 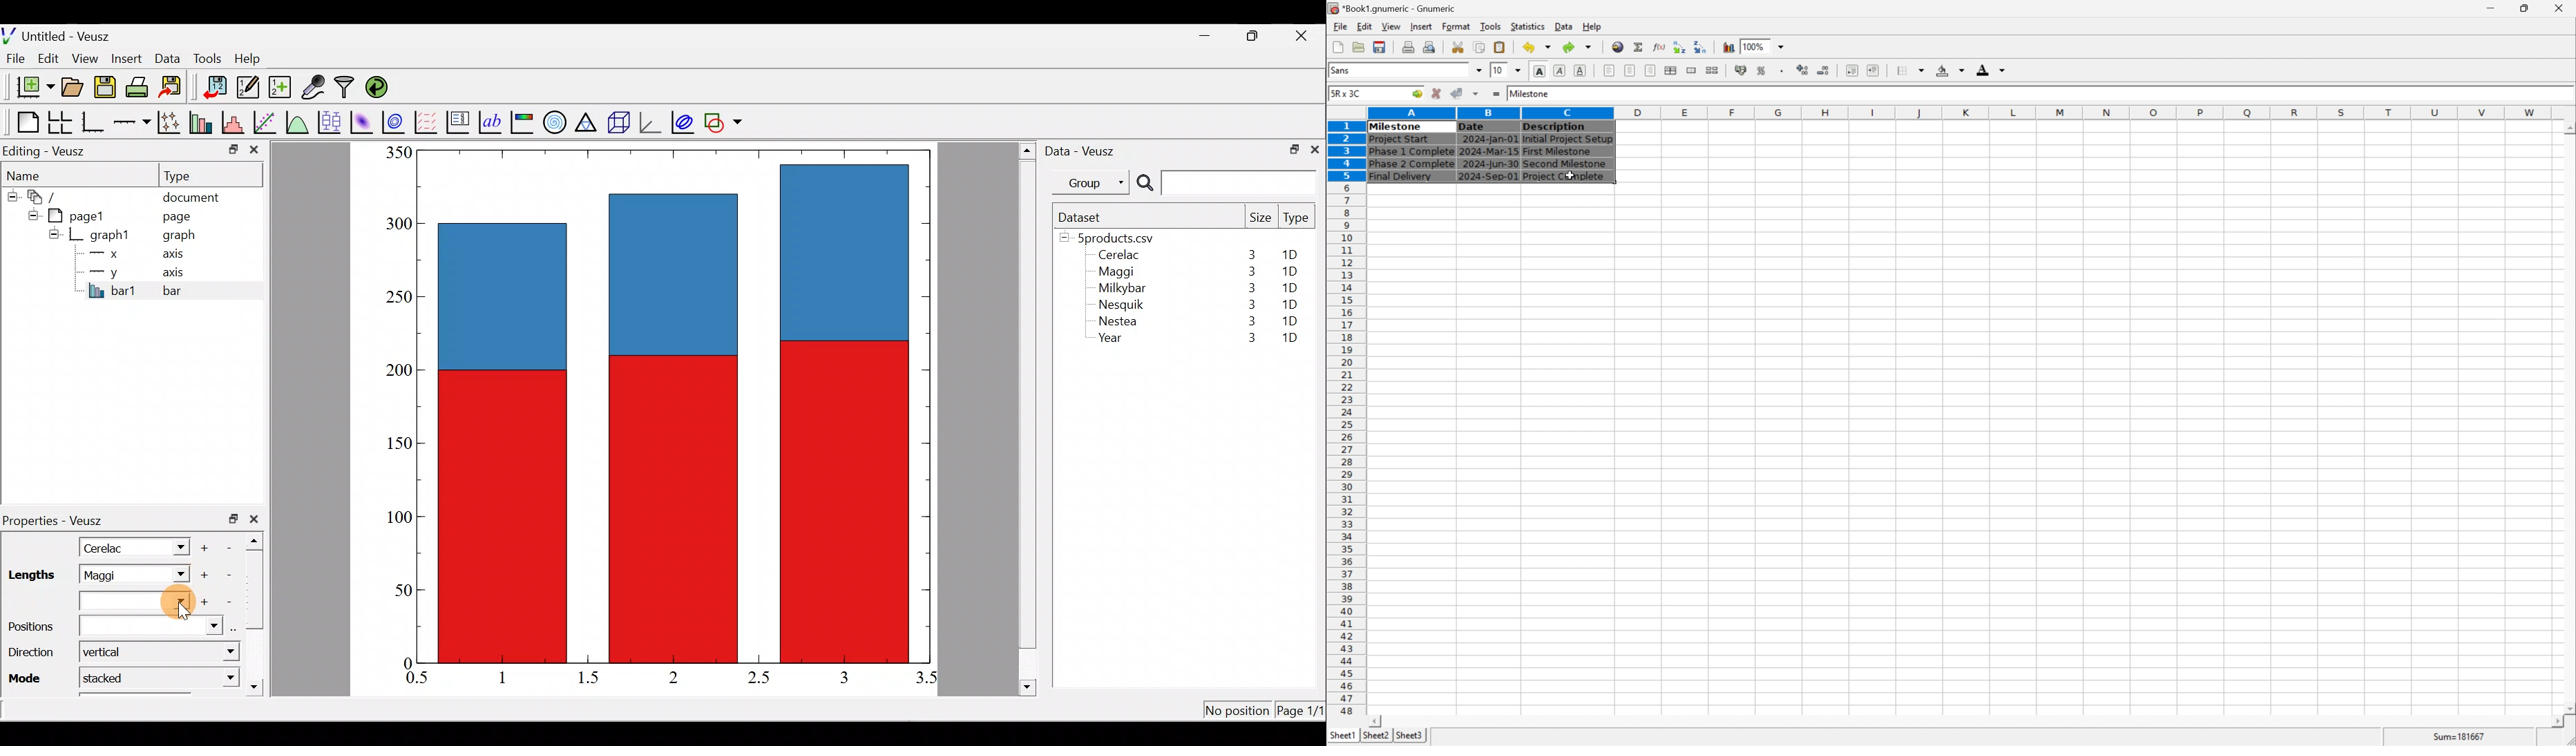 What do you see at coordinates (233, 519) in the screenshot?
I see `restore down` at bounding box center [233, 519].